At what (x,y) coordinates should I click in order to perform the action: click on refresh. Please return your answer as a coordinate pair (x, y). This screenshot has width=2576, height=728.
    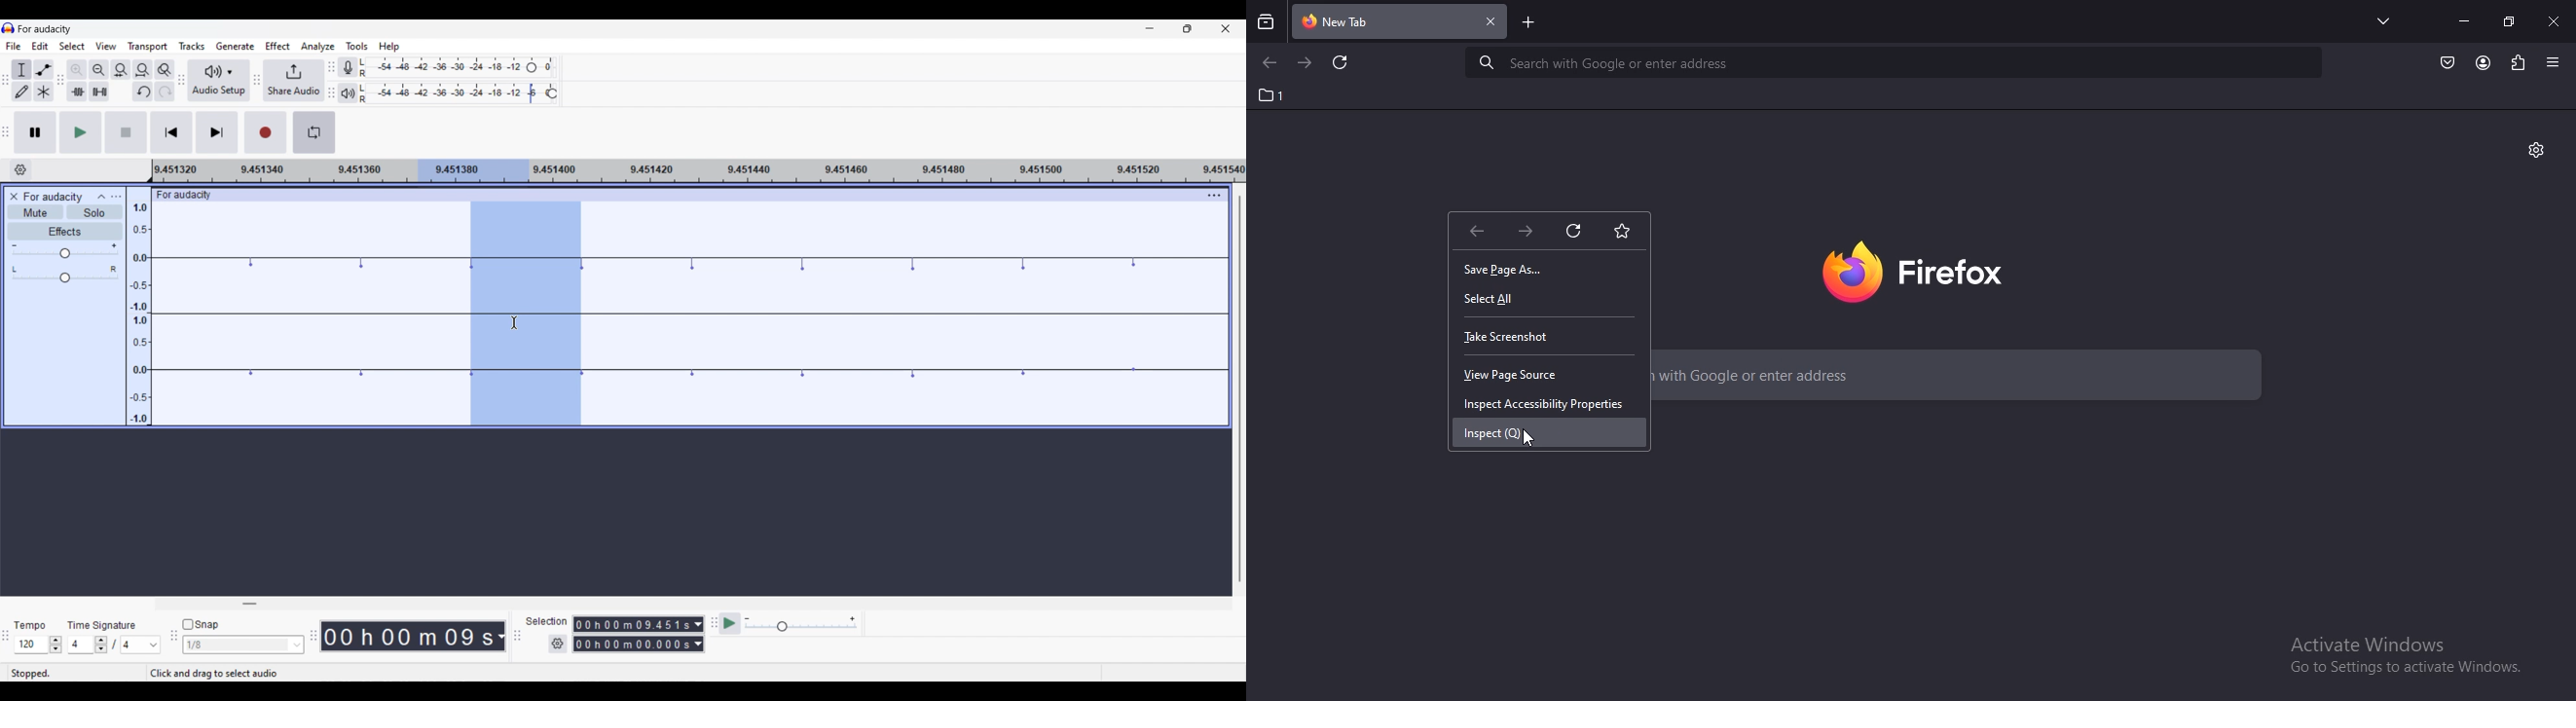
    Looking at the image, I should click on (1342, 64).